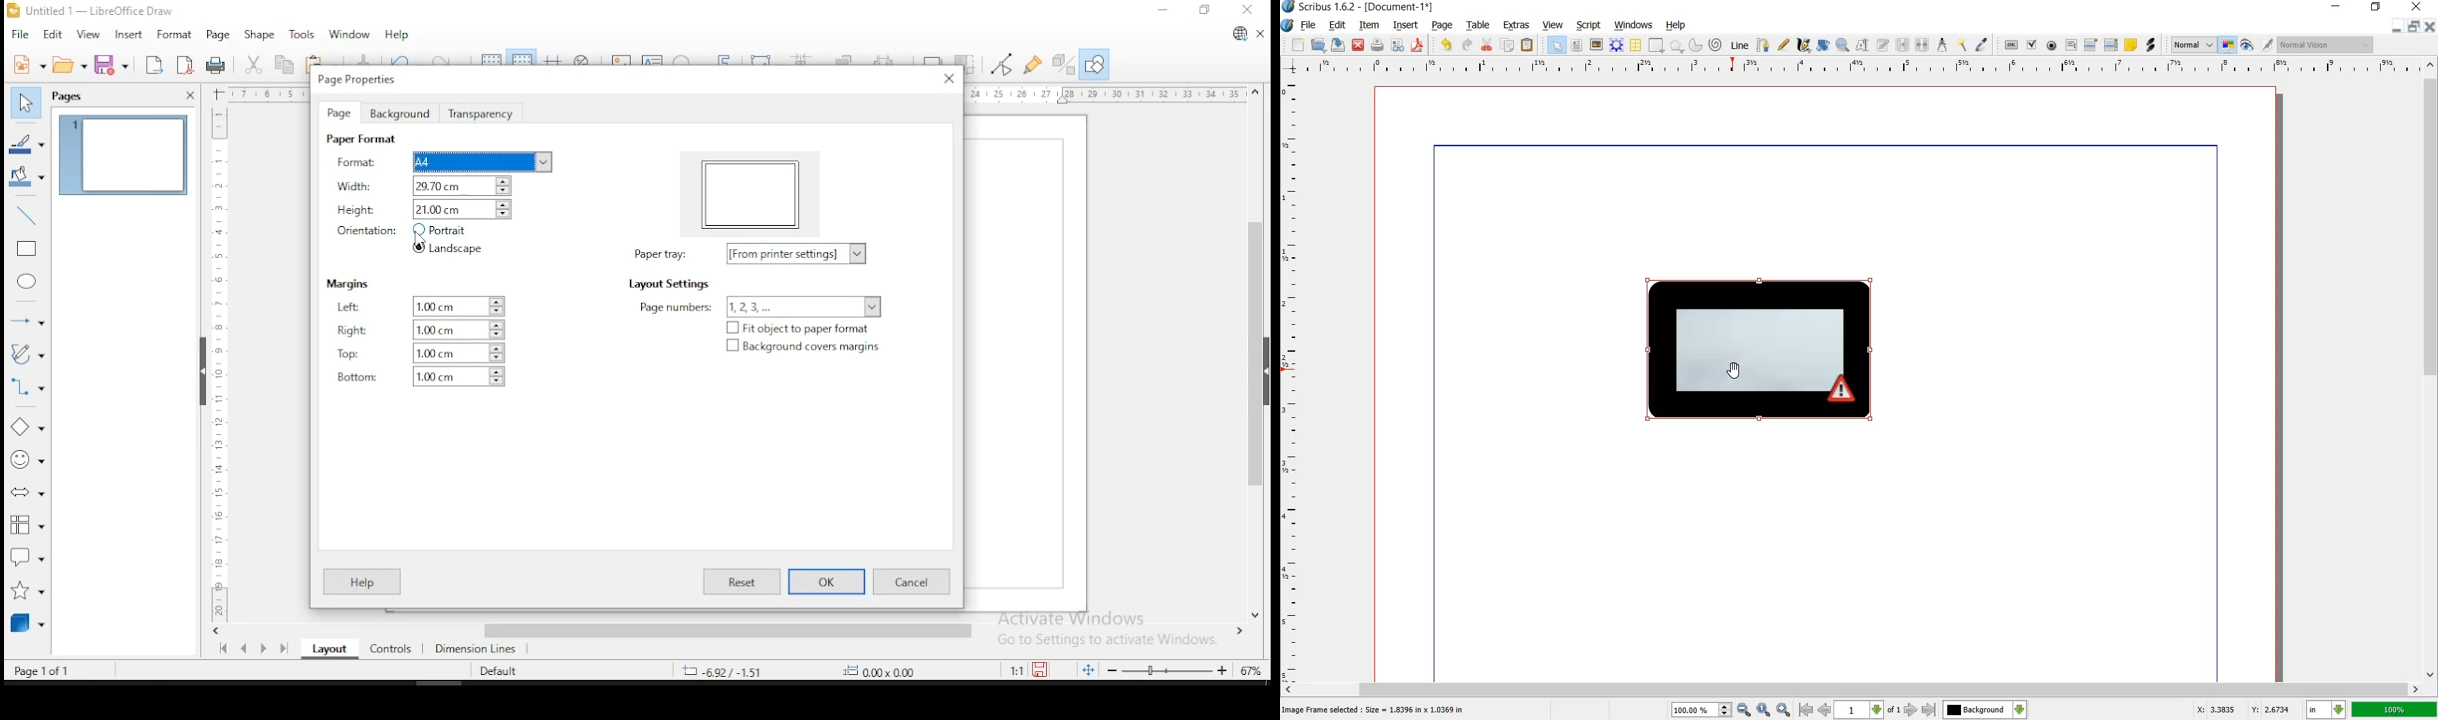 The height and width of the screenshot is (728, 2464). I want to click on edit contents of frame, so click(1862, 46).